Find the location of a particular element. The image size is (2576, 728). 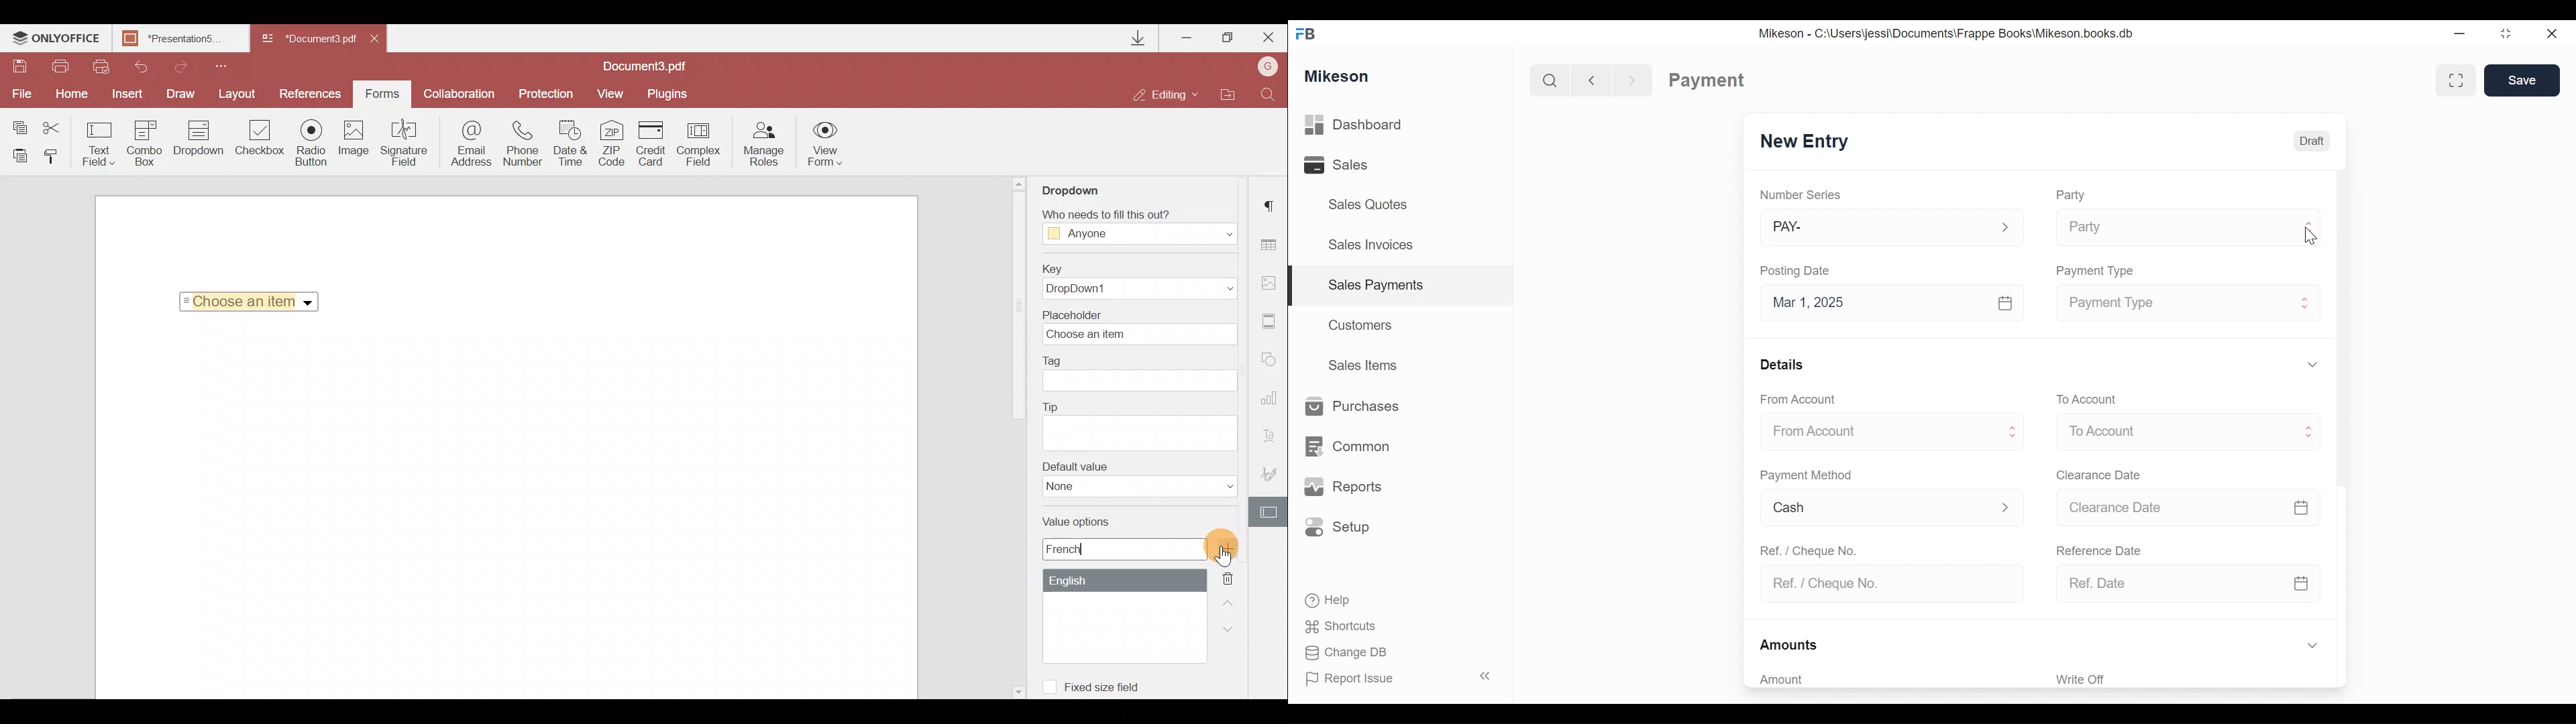

Posting Date is located at coordinates (1803, 272).